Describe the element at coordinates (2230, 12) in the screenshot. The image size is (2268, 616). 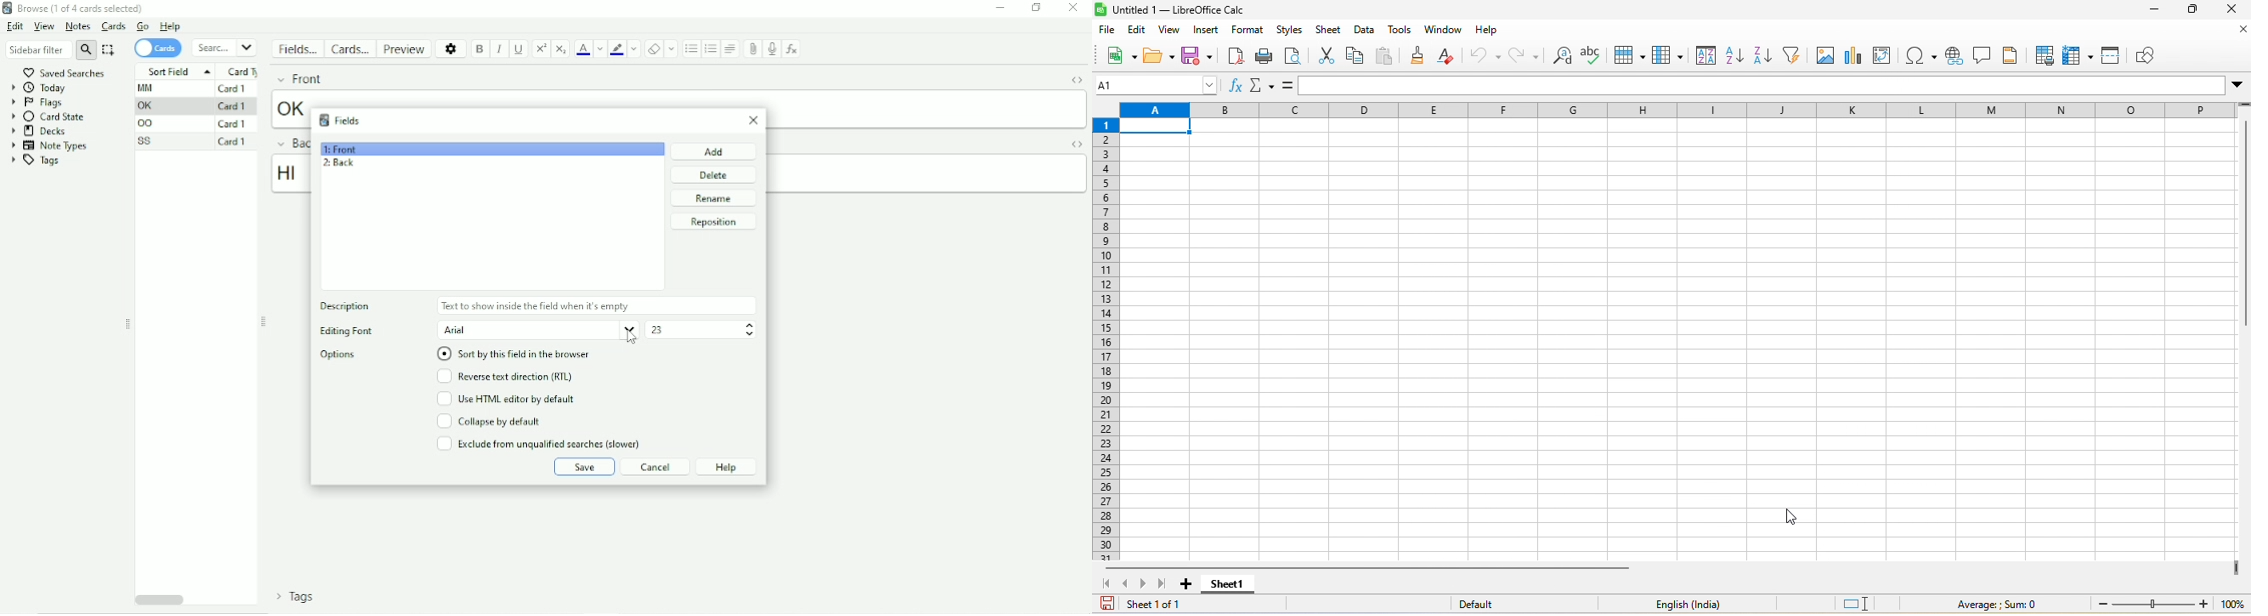
I see `close` at that location.